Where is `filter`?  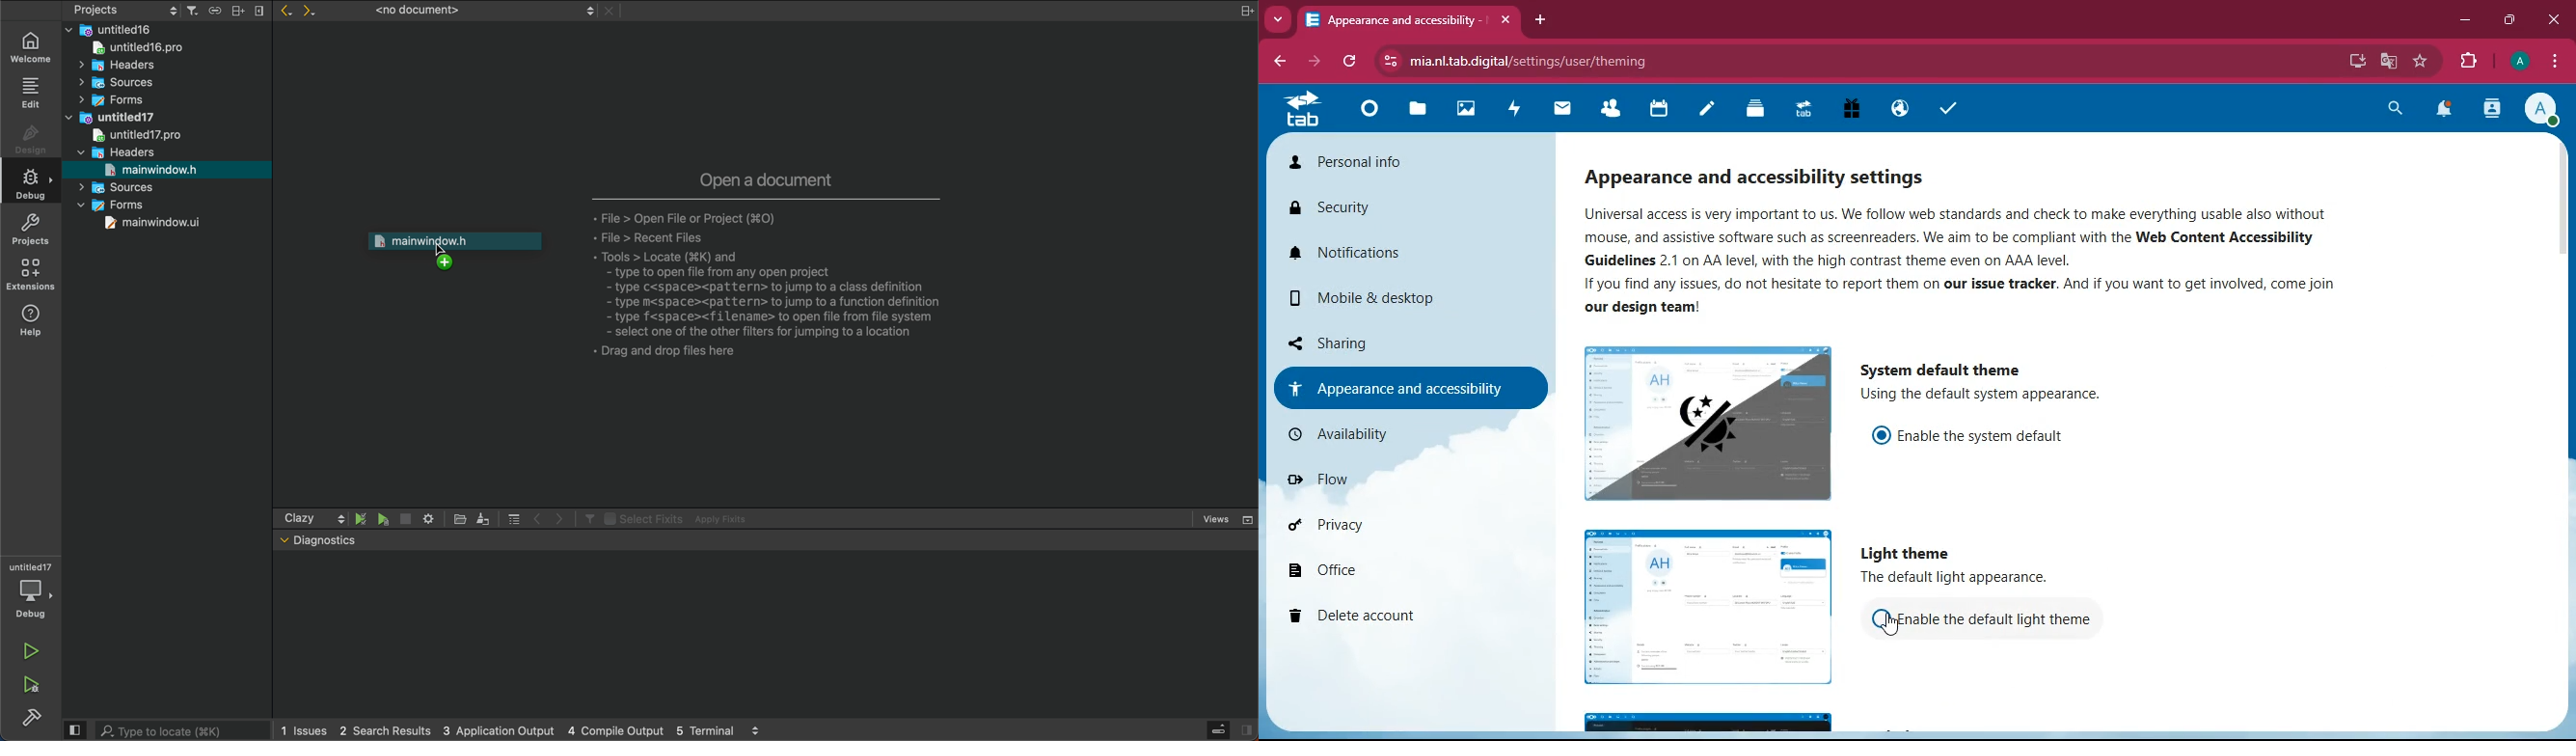
filter is located at coordinates (192, 10).